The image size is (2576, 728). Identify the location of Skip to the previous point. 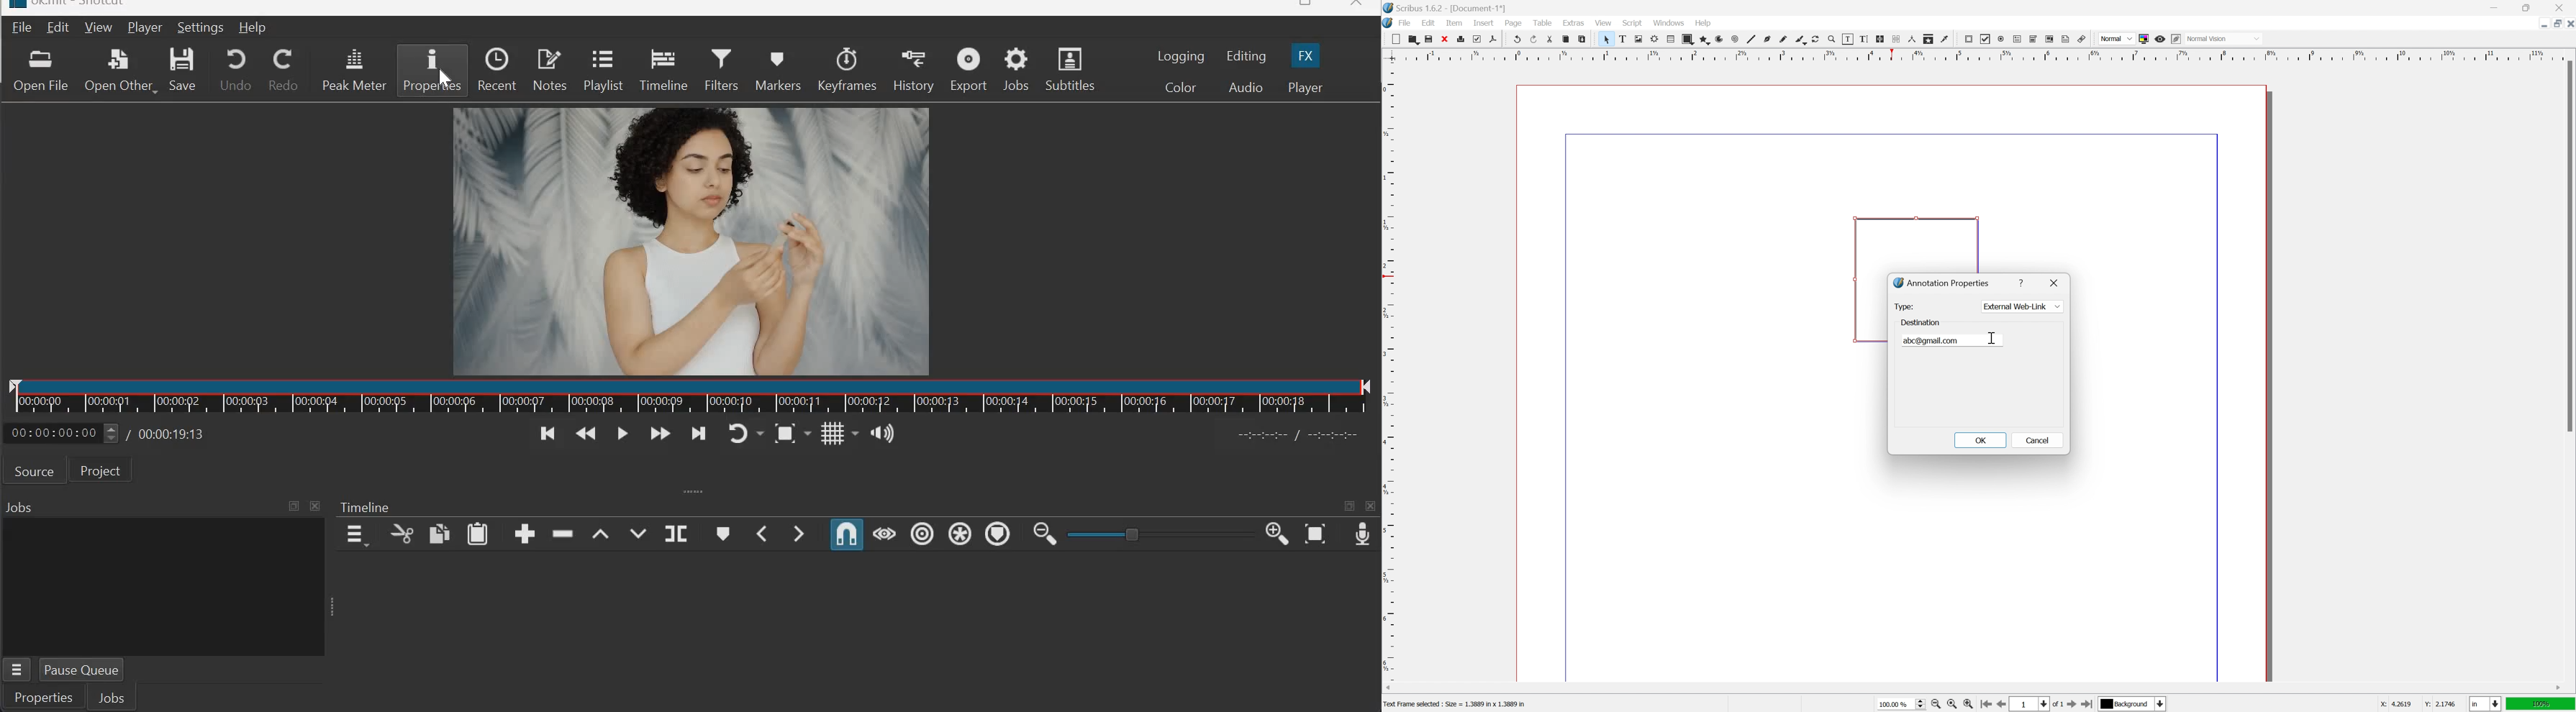
(543, 434).